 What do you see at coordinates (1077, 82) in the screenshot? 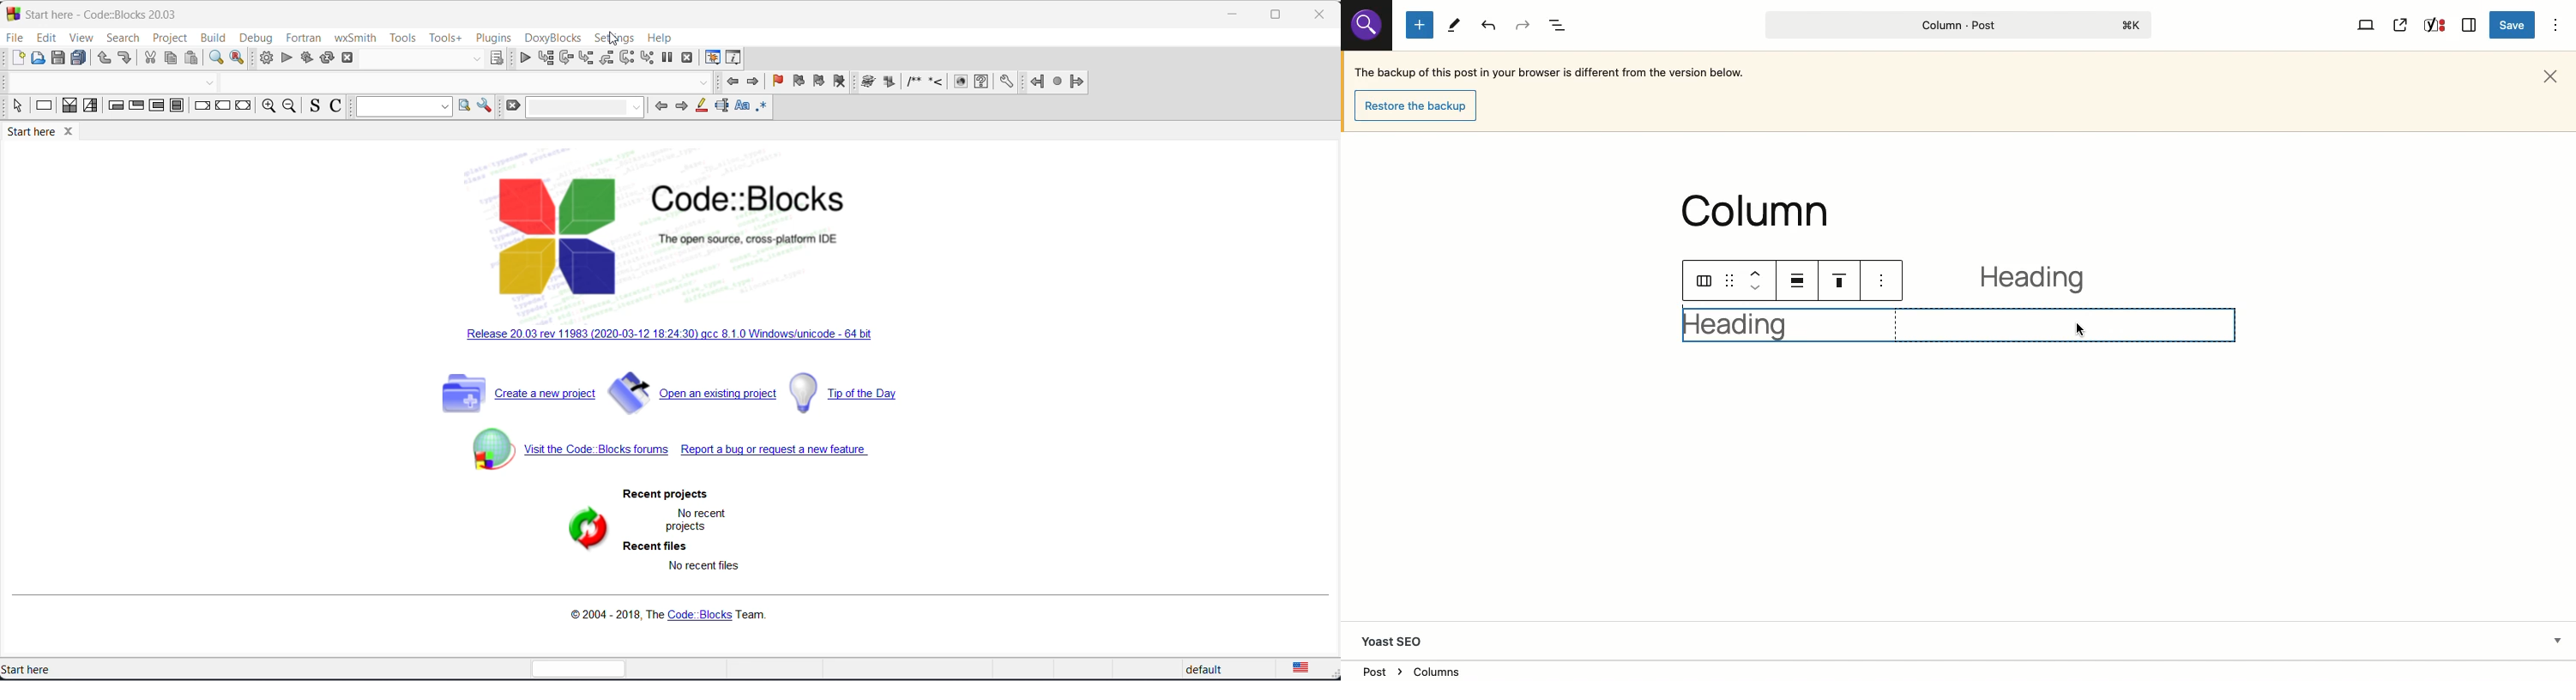
I see `jump forward` at bounding box center [1077, 82].